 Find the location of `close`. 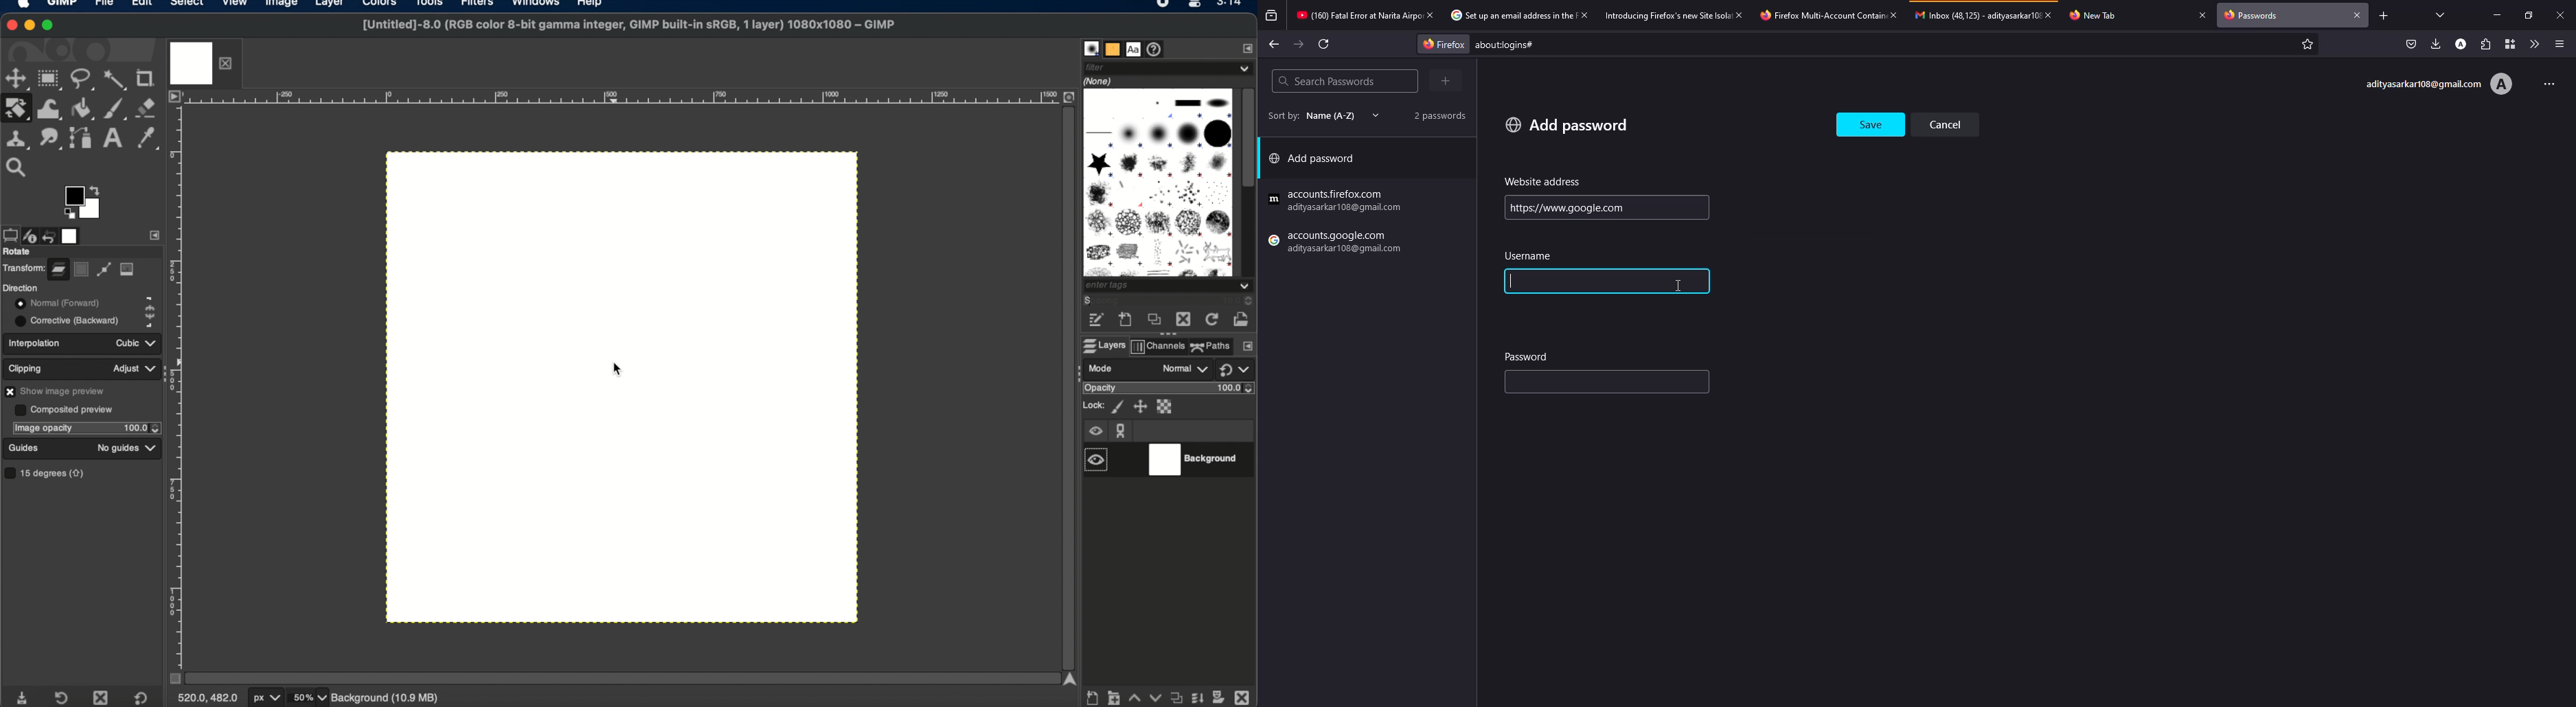

close is located at coordinates (1429, 14).